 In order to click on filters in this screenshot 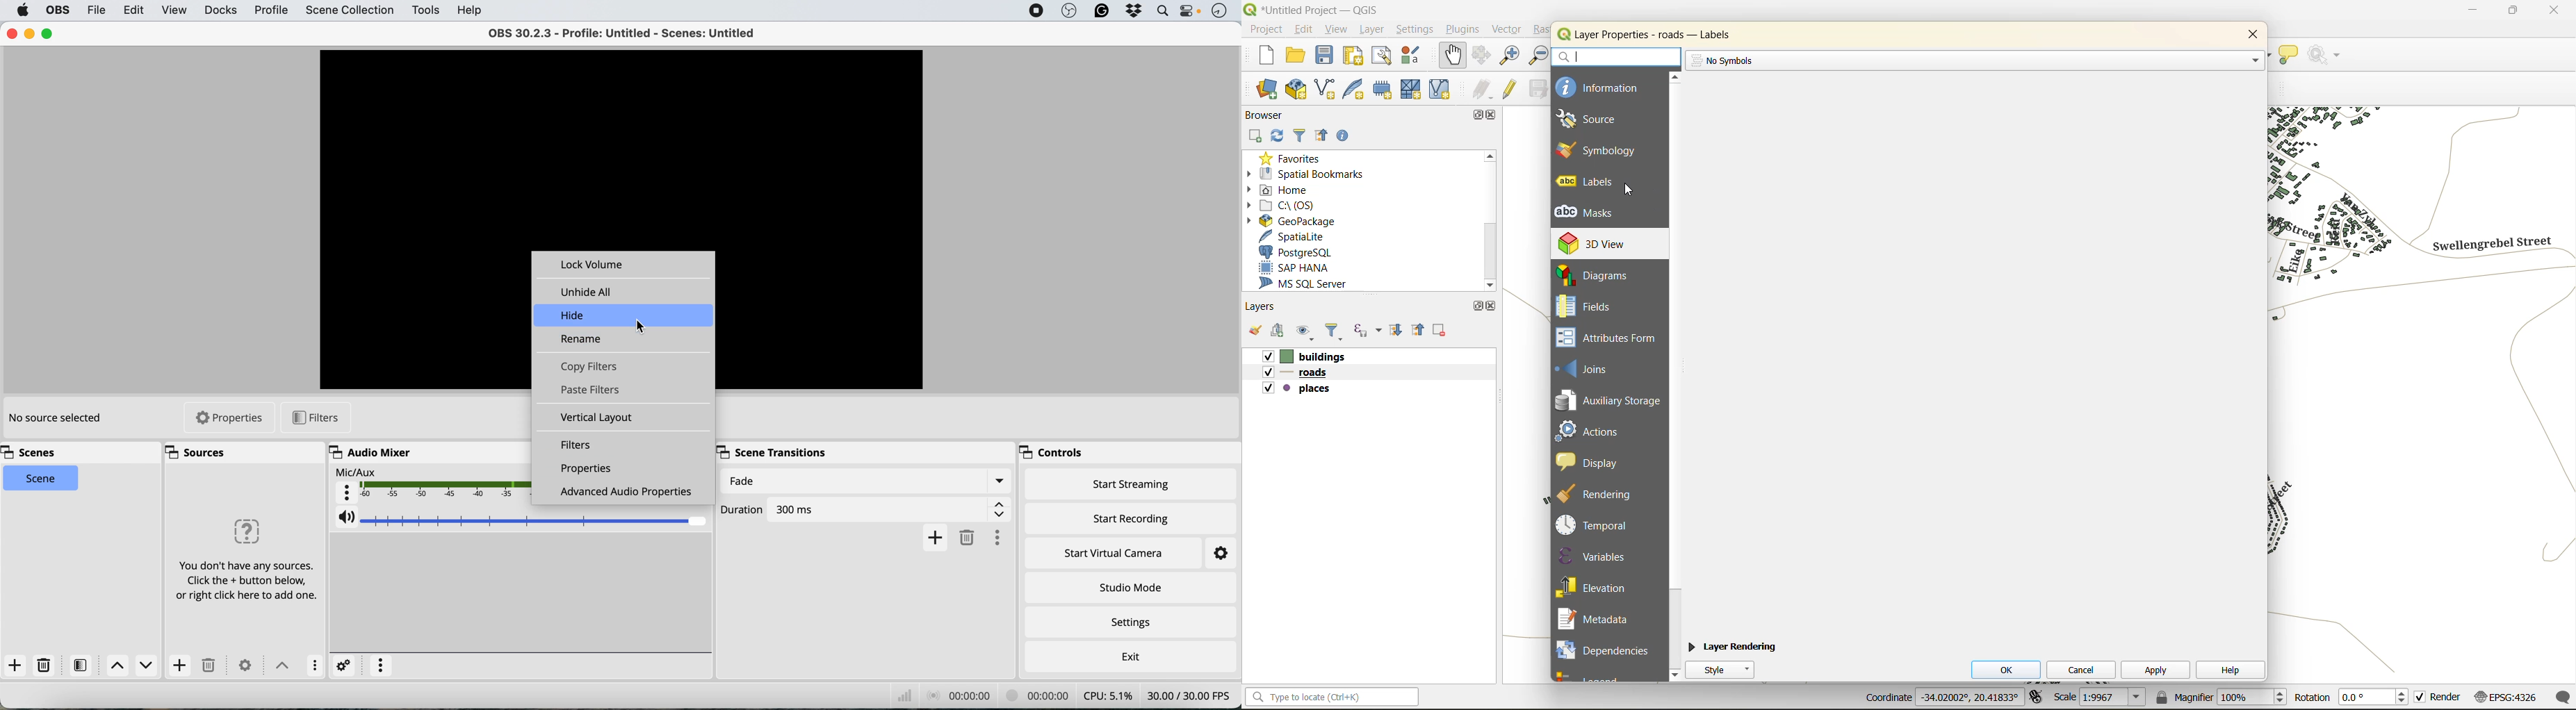, I will do `click(314, 420)`.